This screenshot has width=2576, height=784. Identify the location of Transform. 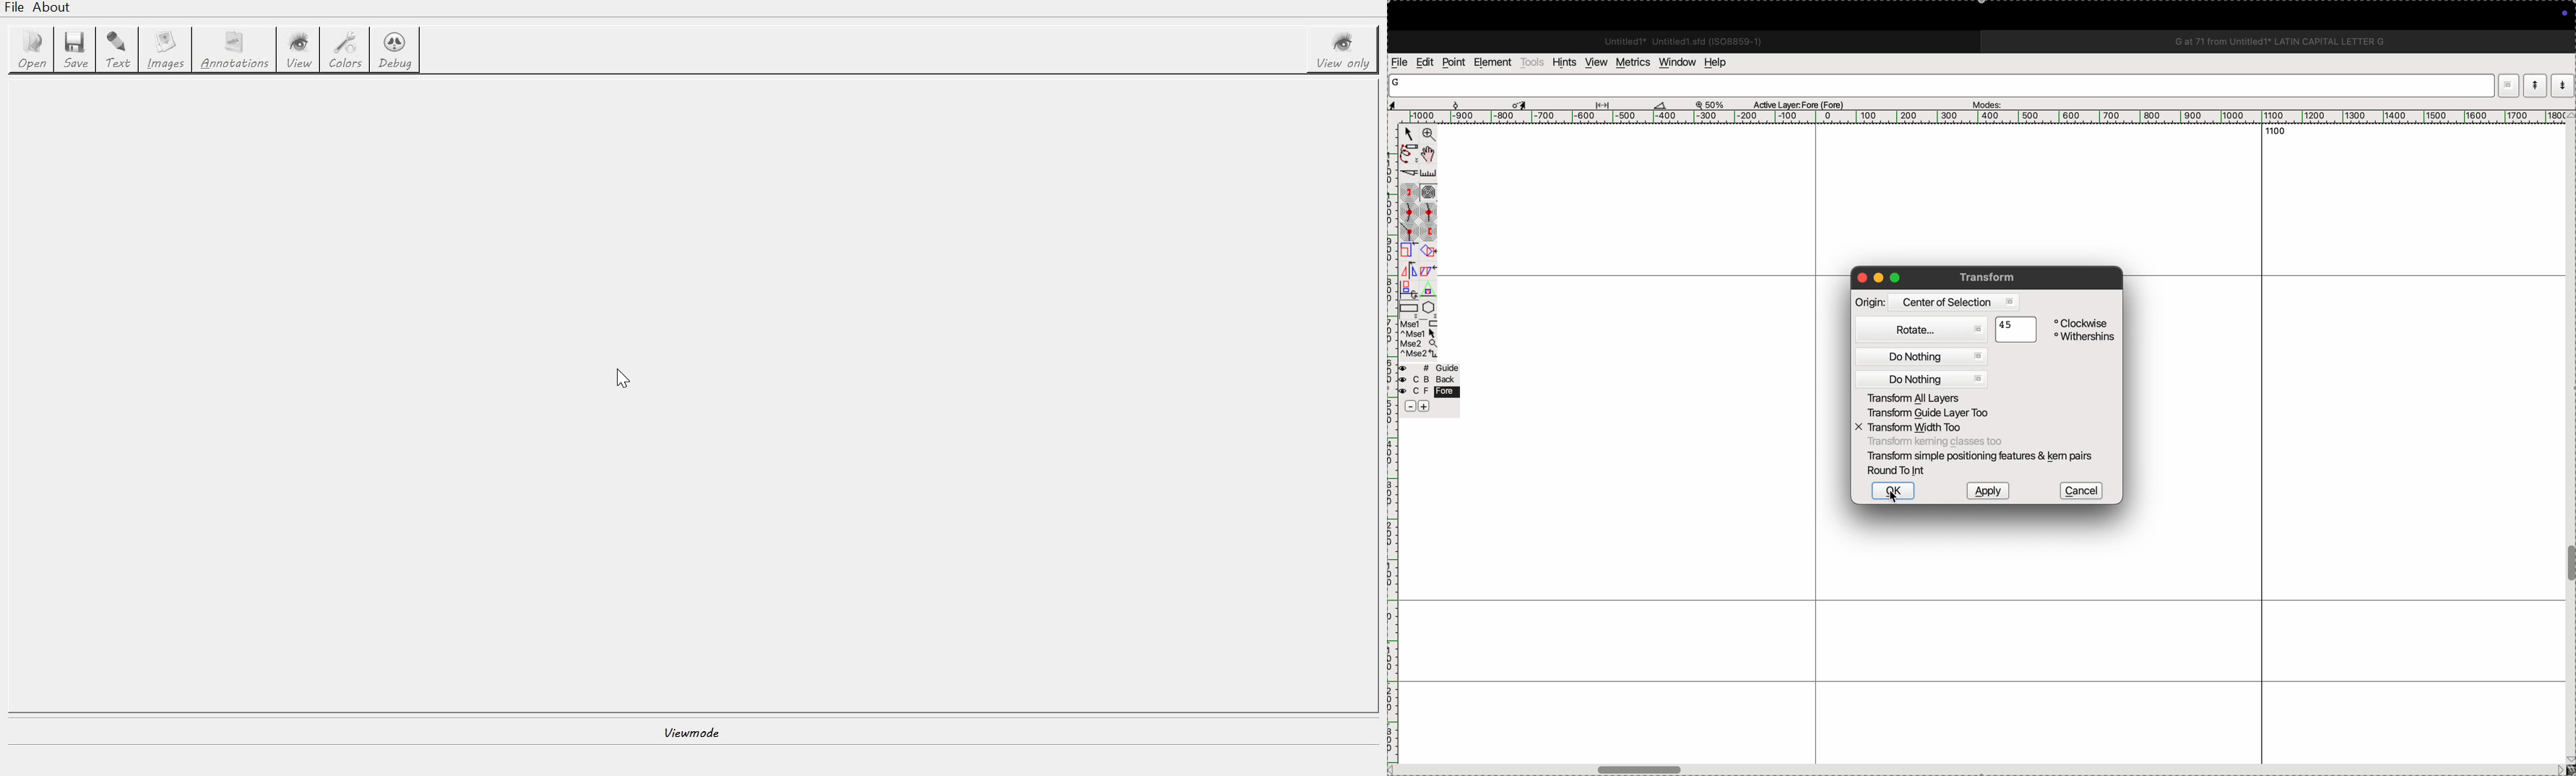
(1989, 278).